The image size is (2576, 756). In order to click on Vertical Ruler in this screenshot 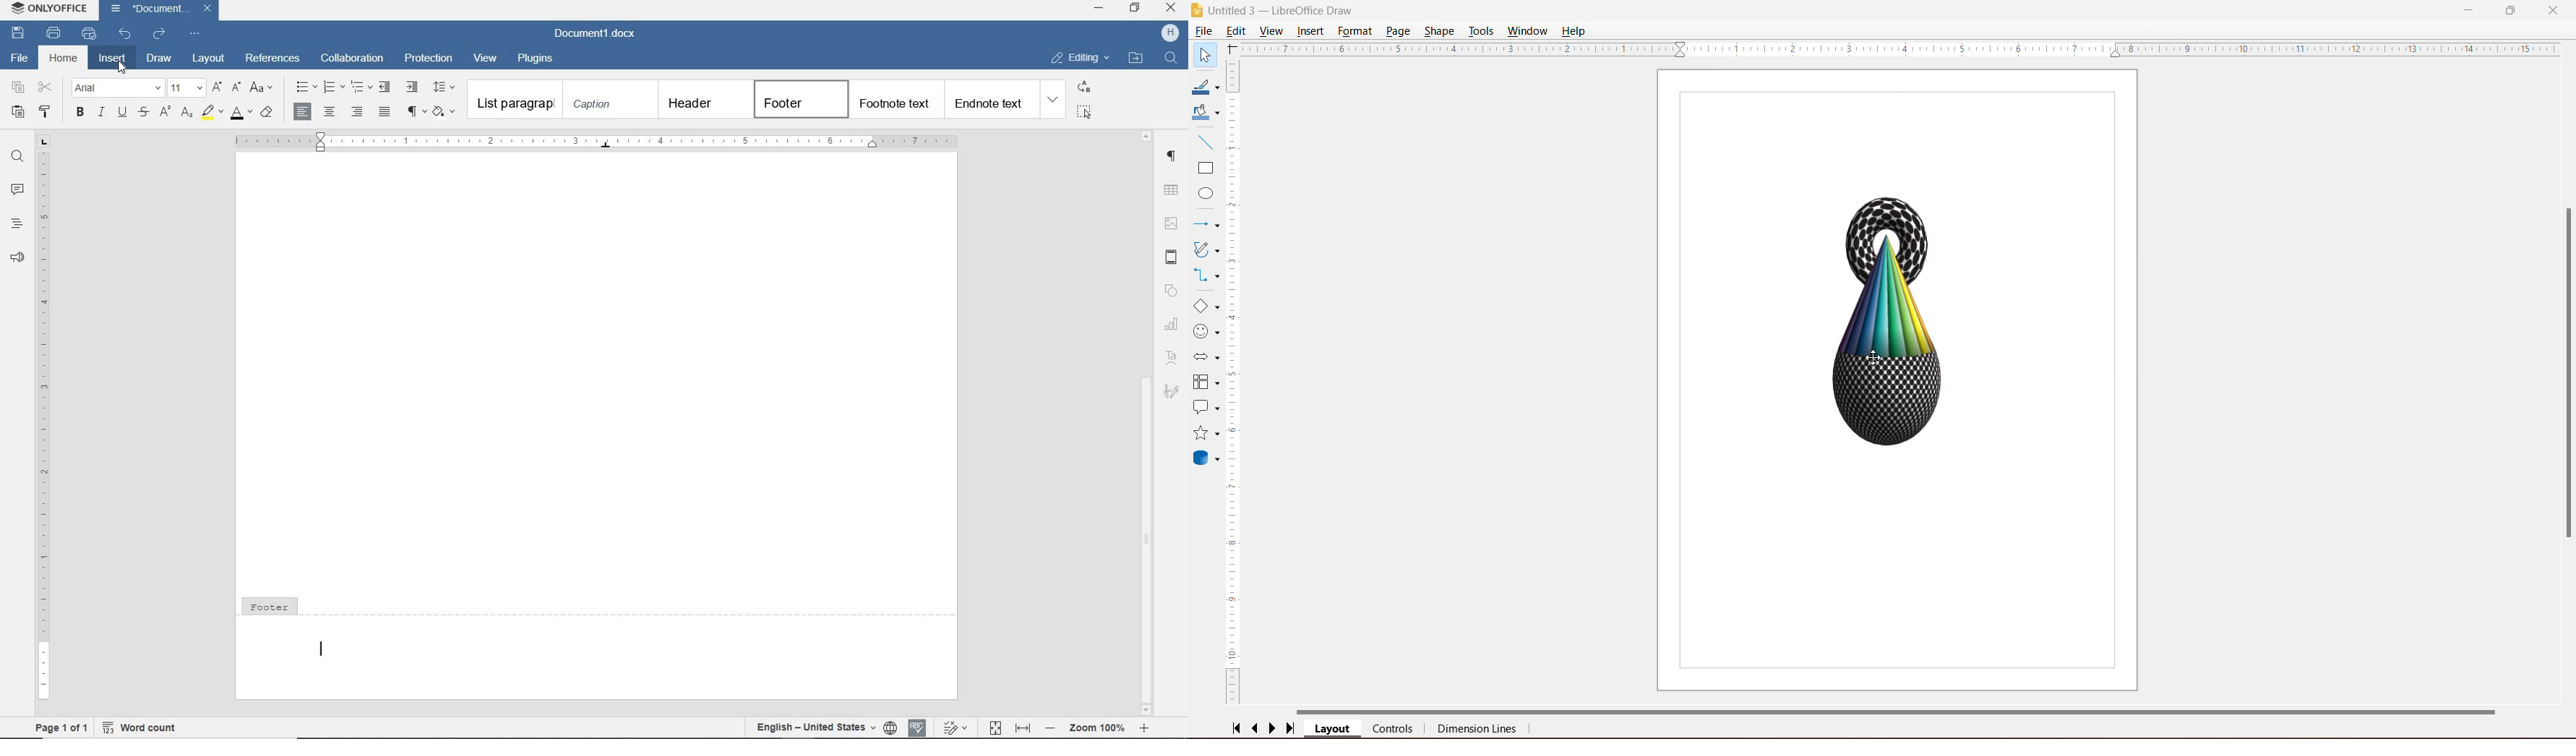, I will do `click(1234, 384)`.